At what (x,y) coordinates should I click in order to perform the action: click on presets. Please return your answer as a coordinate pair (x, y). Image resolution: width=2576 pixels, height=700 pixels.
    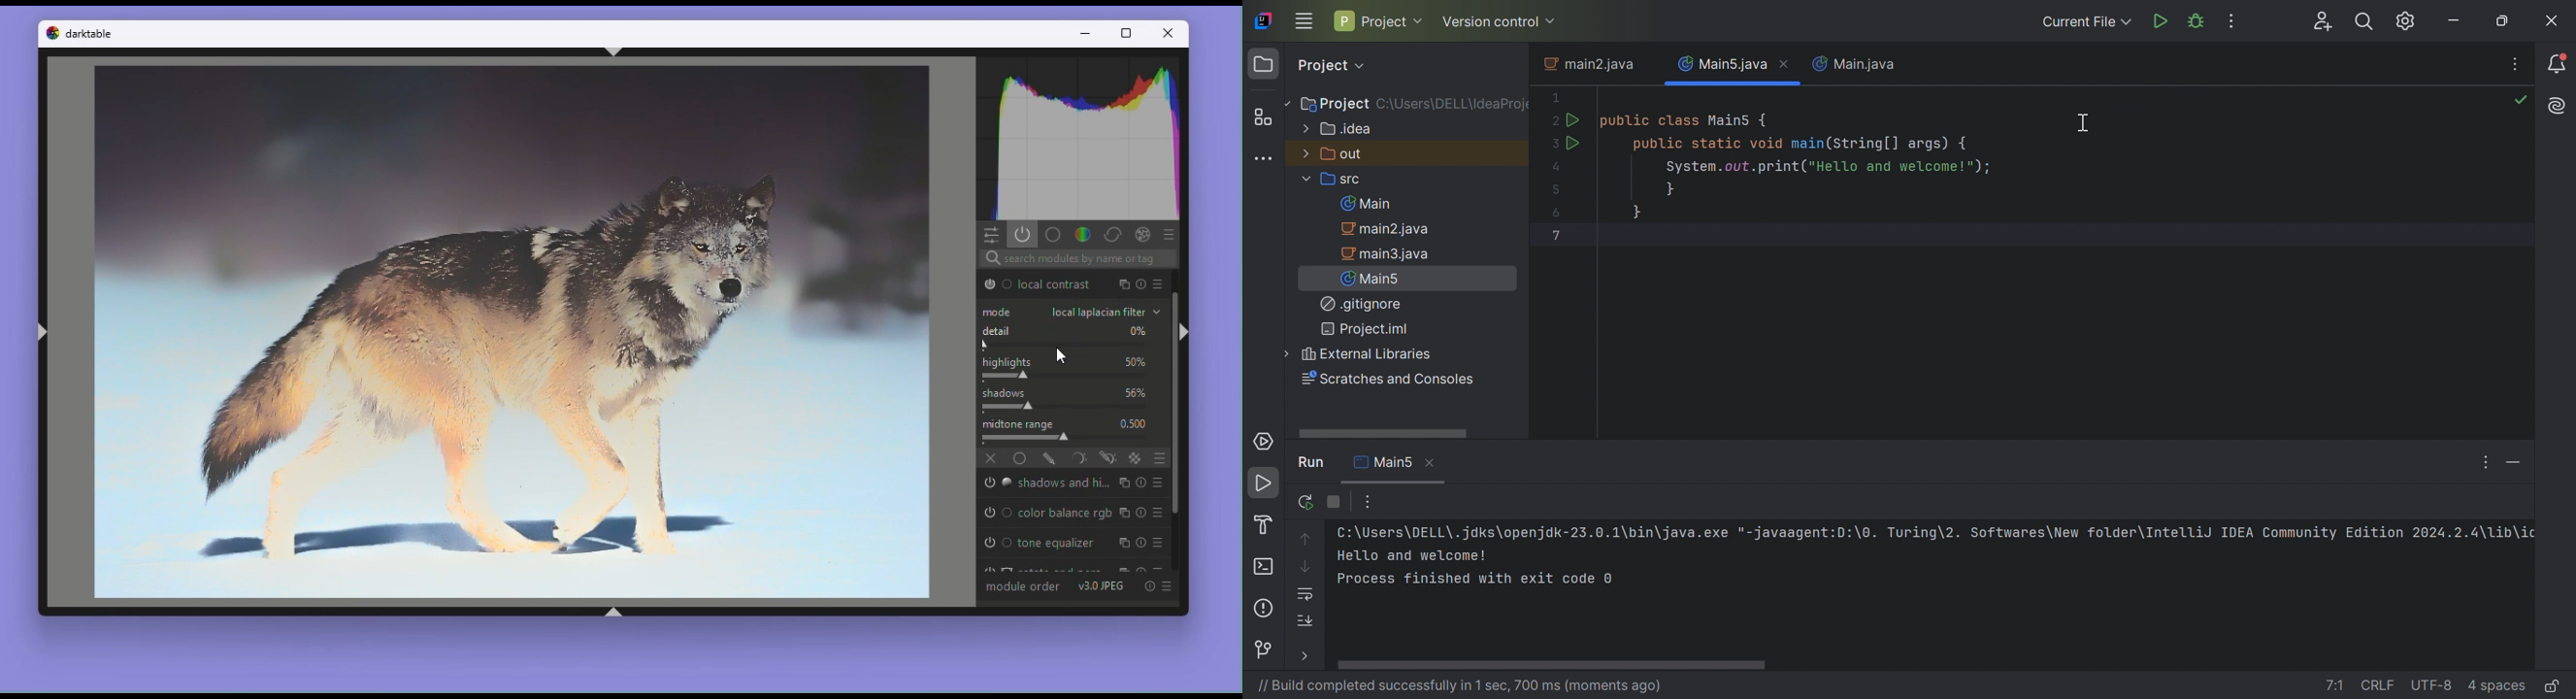
    Looking at the image, I should click on (1172, 235).